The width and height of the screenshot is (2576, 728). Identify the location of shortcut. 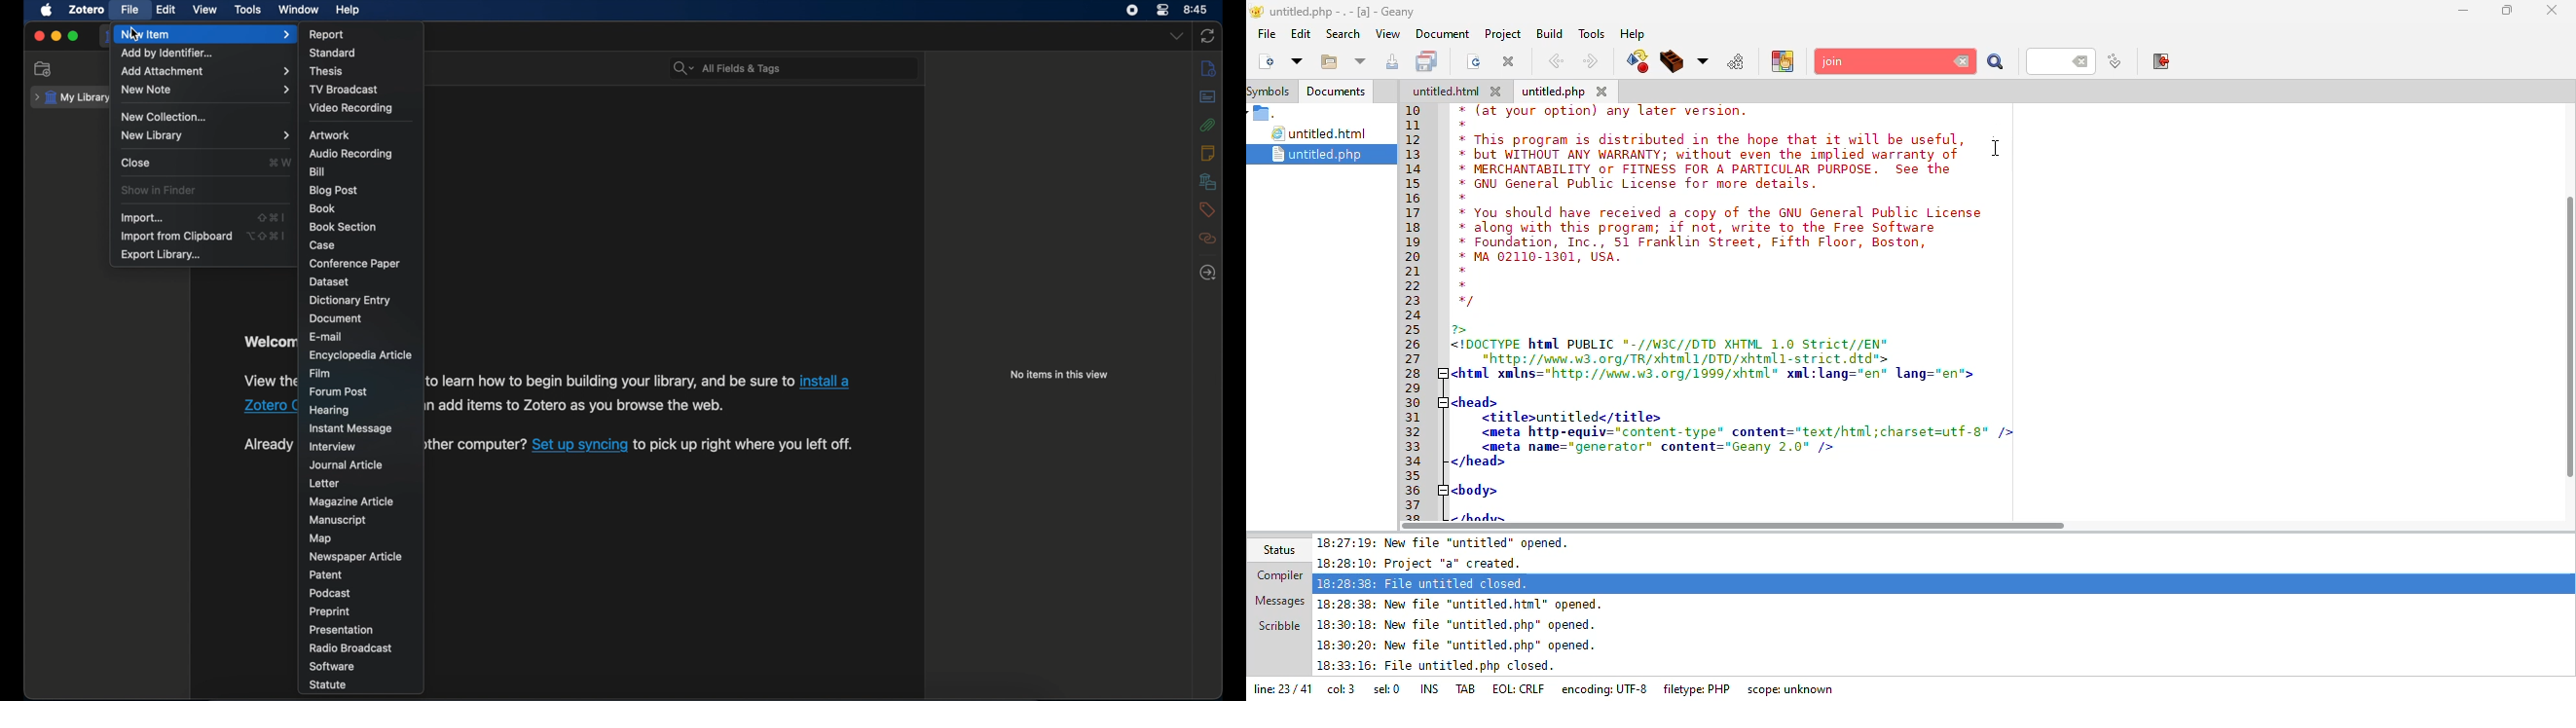
(265, 236).